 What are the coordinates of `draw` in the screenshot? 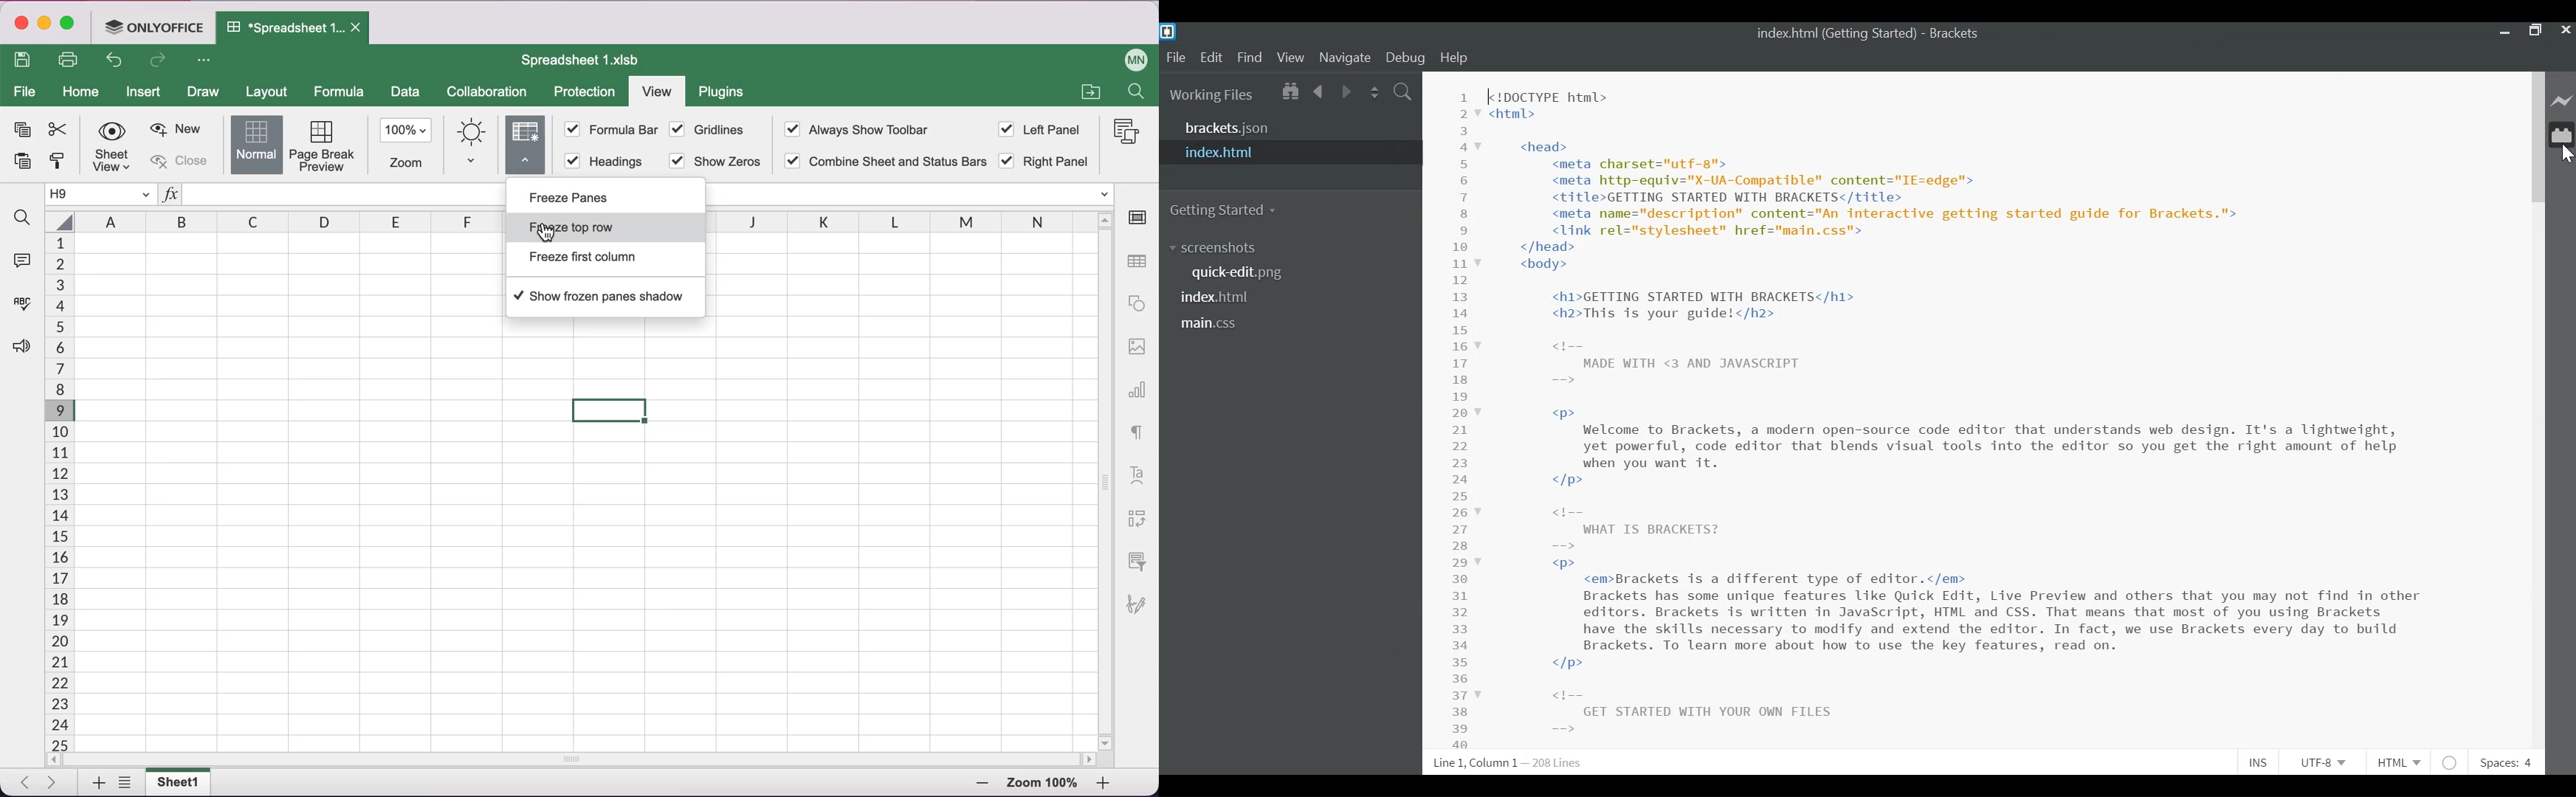 It's located at (207, 93).